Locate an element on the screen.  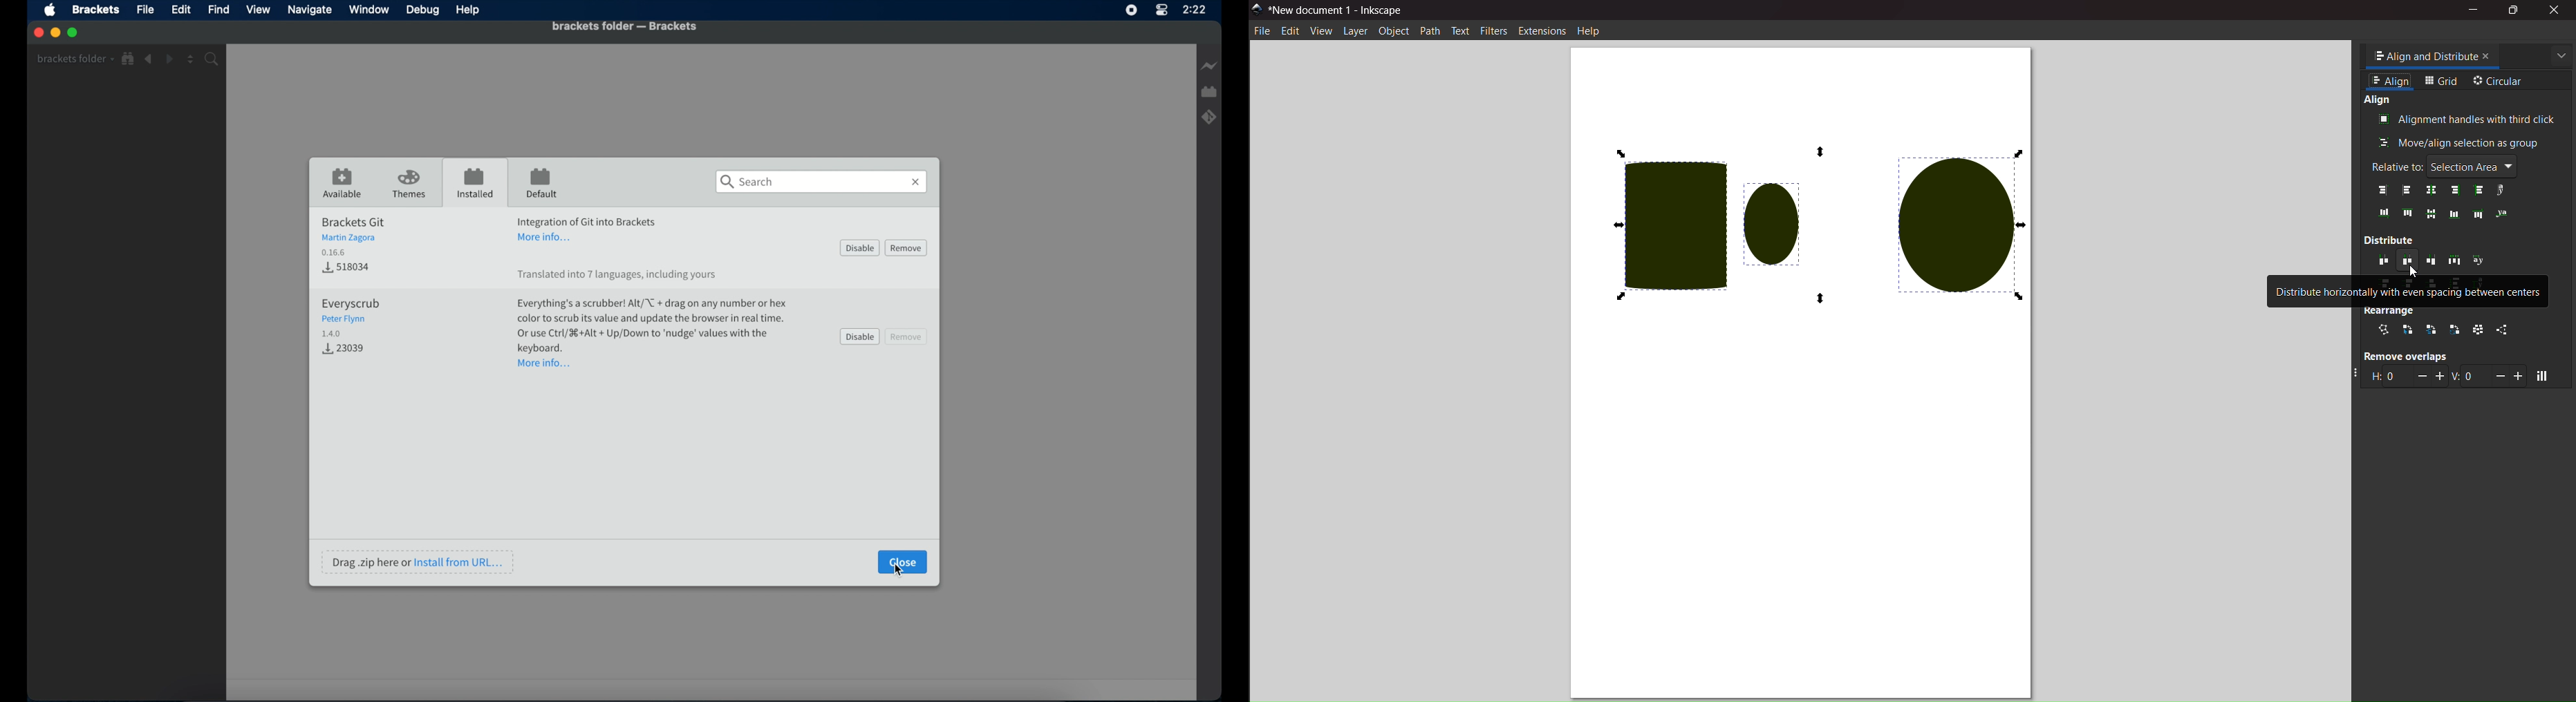
circular is located at coordinates (2500, 82).